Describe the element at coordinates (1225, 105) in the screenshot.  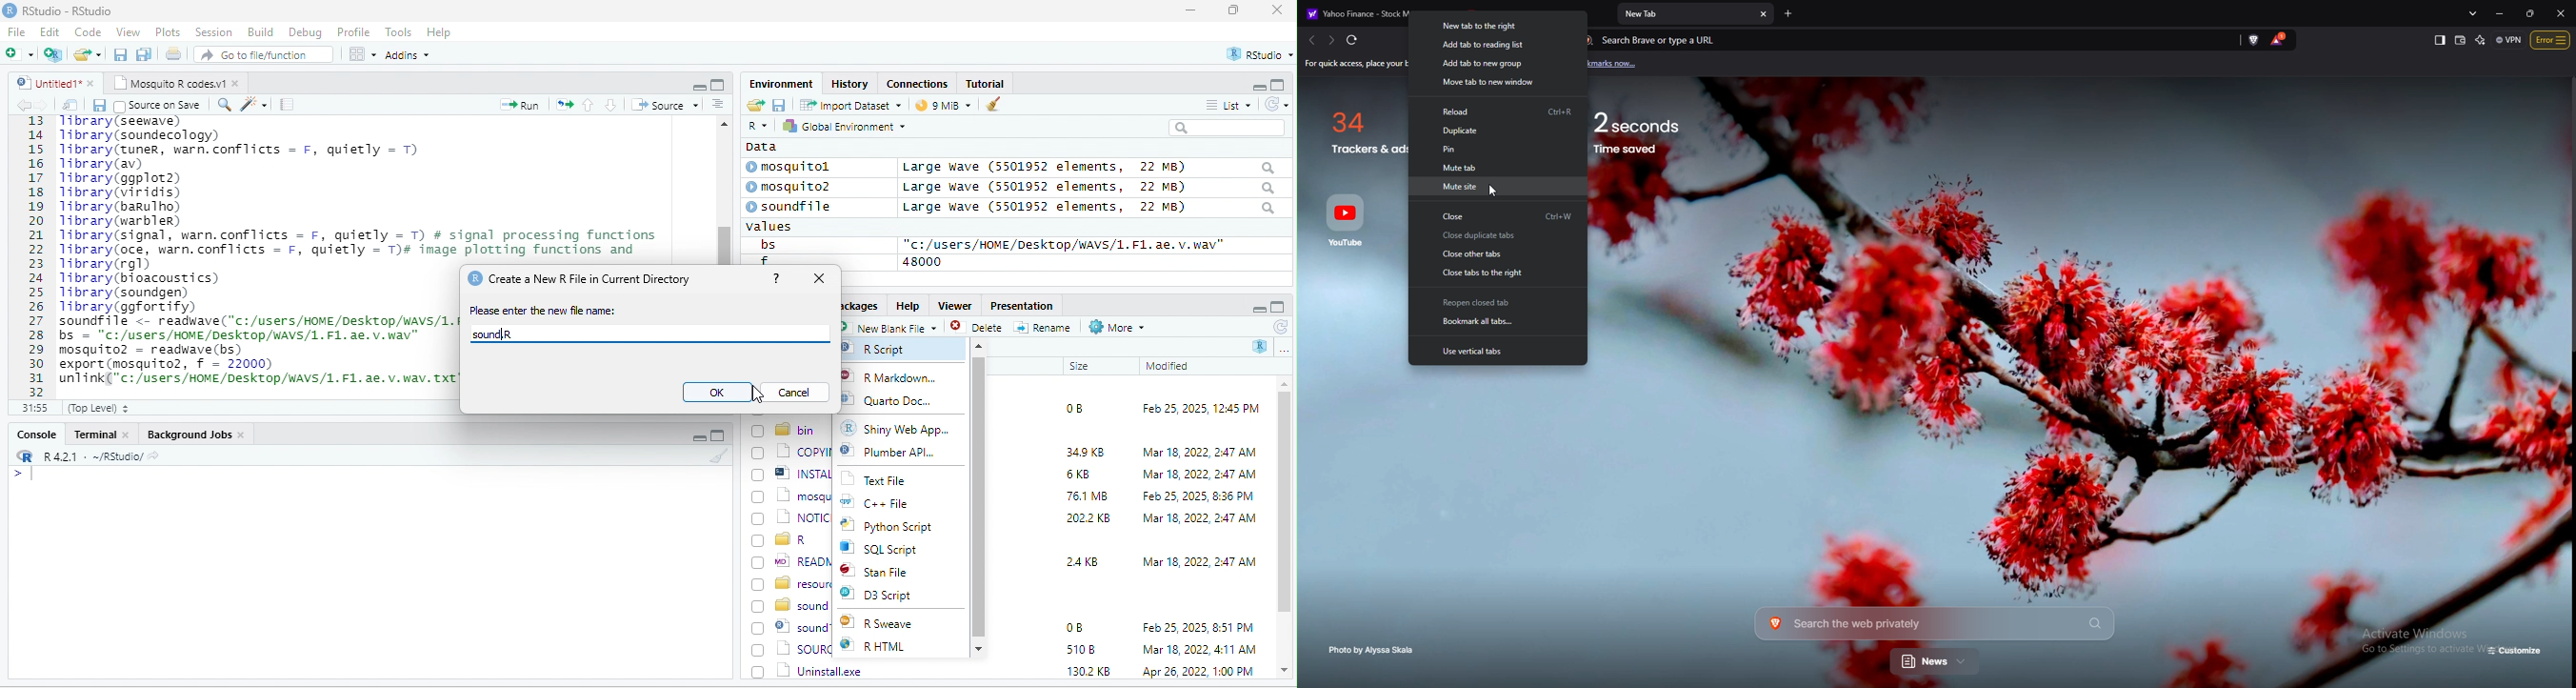
I see `= List ~` at that location.